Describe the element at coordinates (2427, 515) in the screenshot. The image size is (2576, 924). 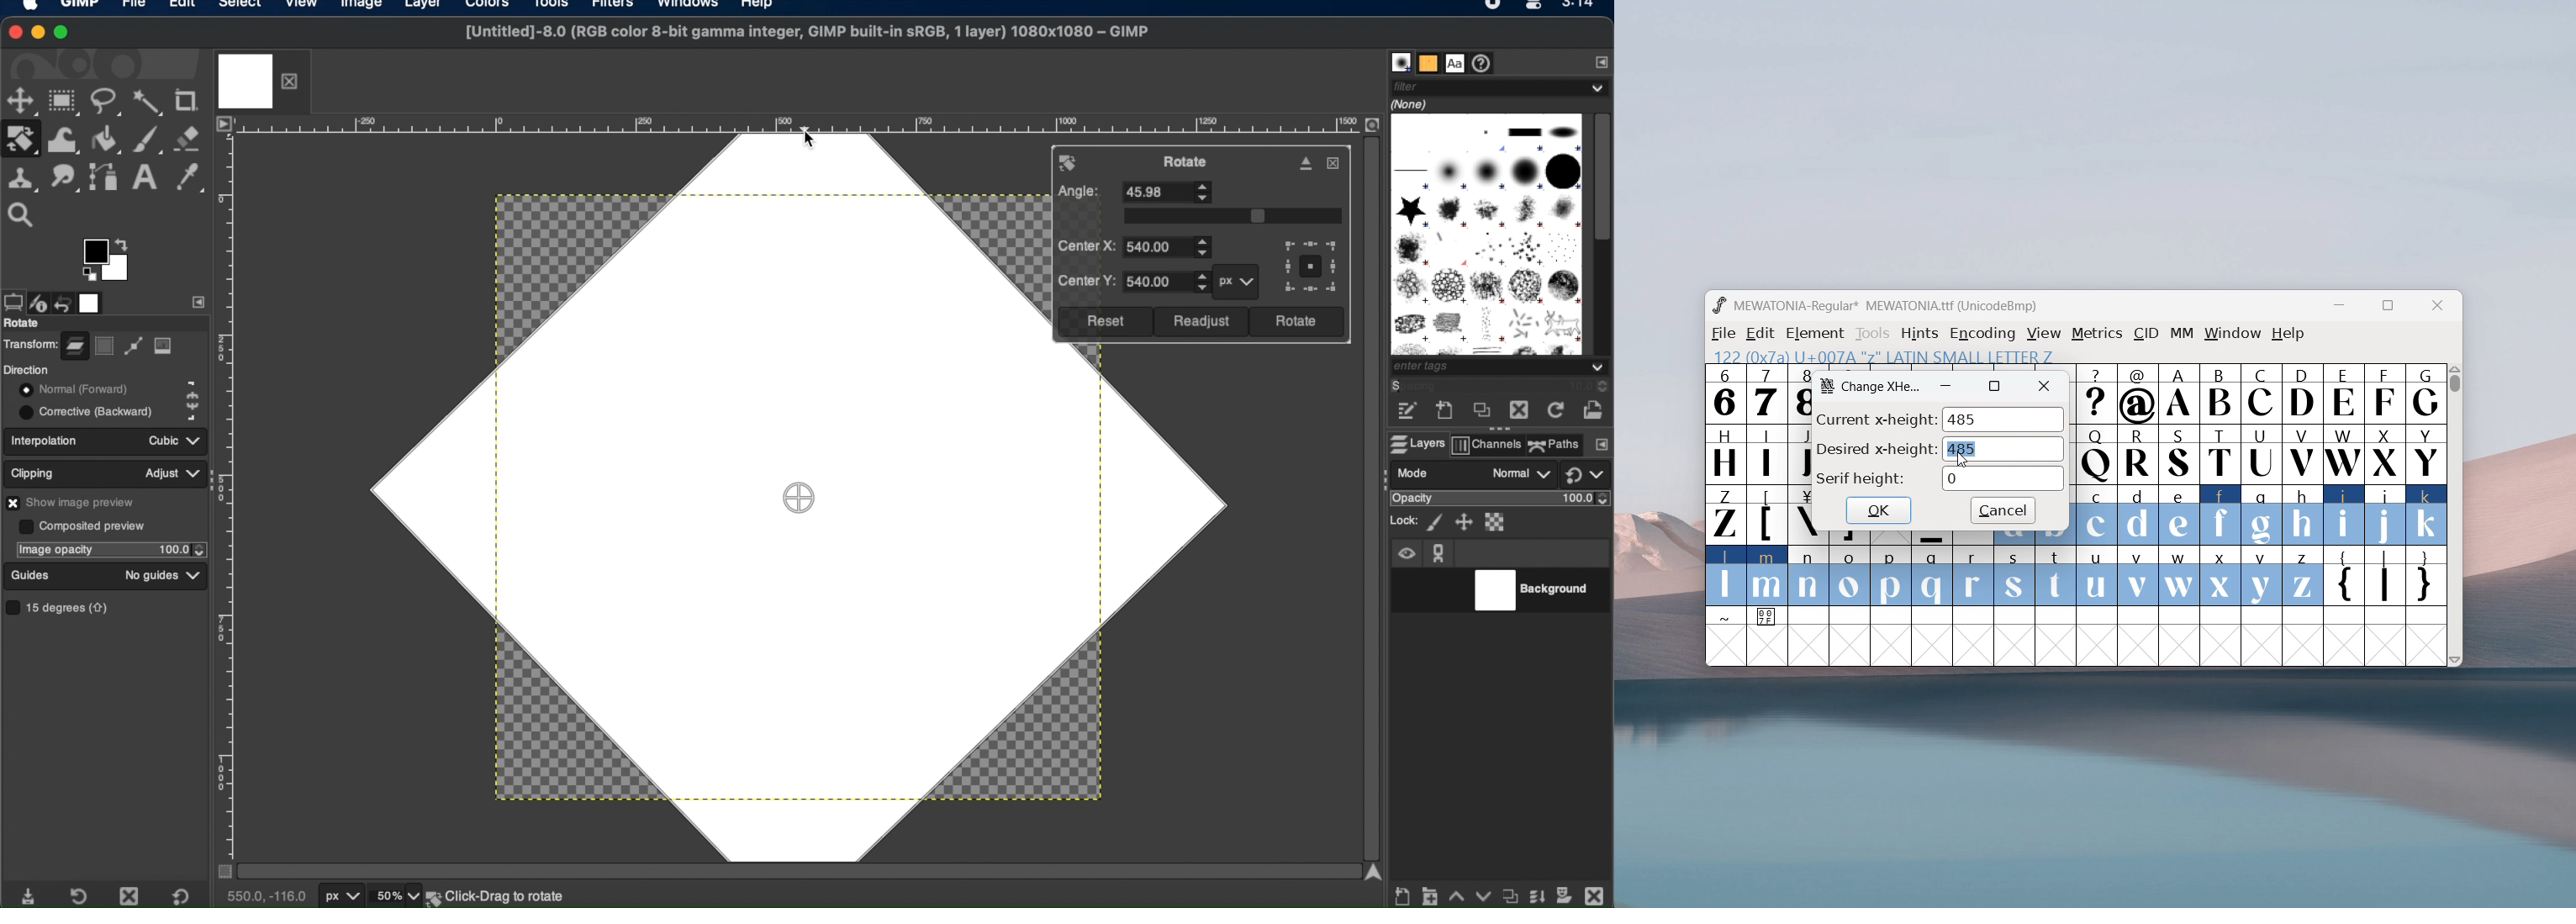
I see `k` at that location.